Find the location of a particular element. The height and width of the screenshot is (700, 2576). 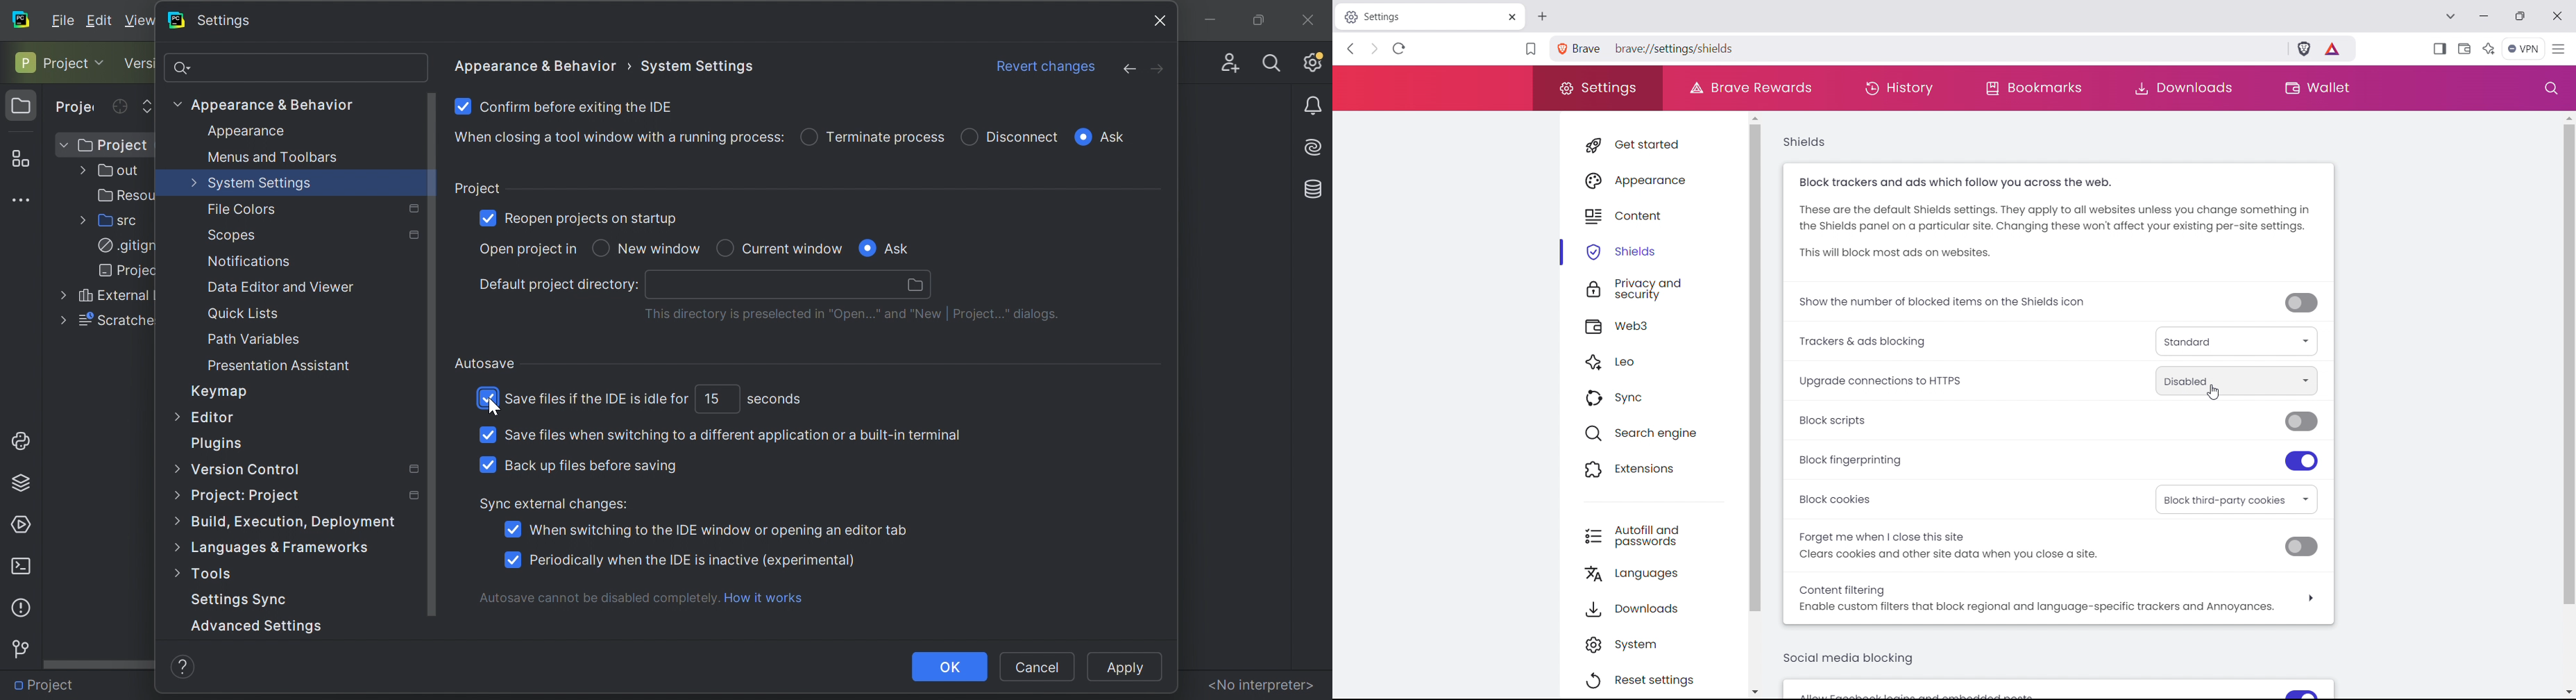

tabtitle is located at coordinates (1419, 16).